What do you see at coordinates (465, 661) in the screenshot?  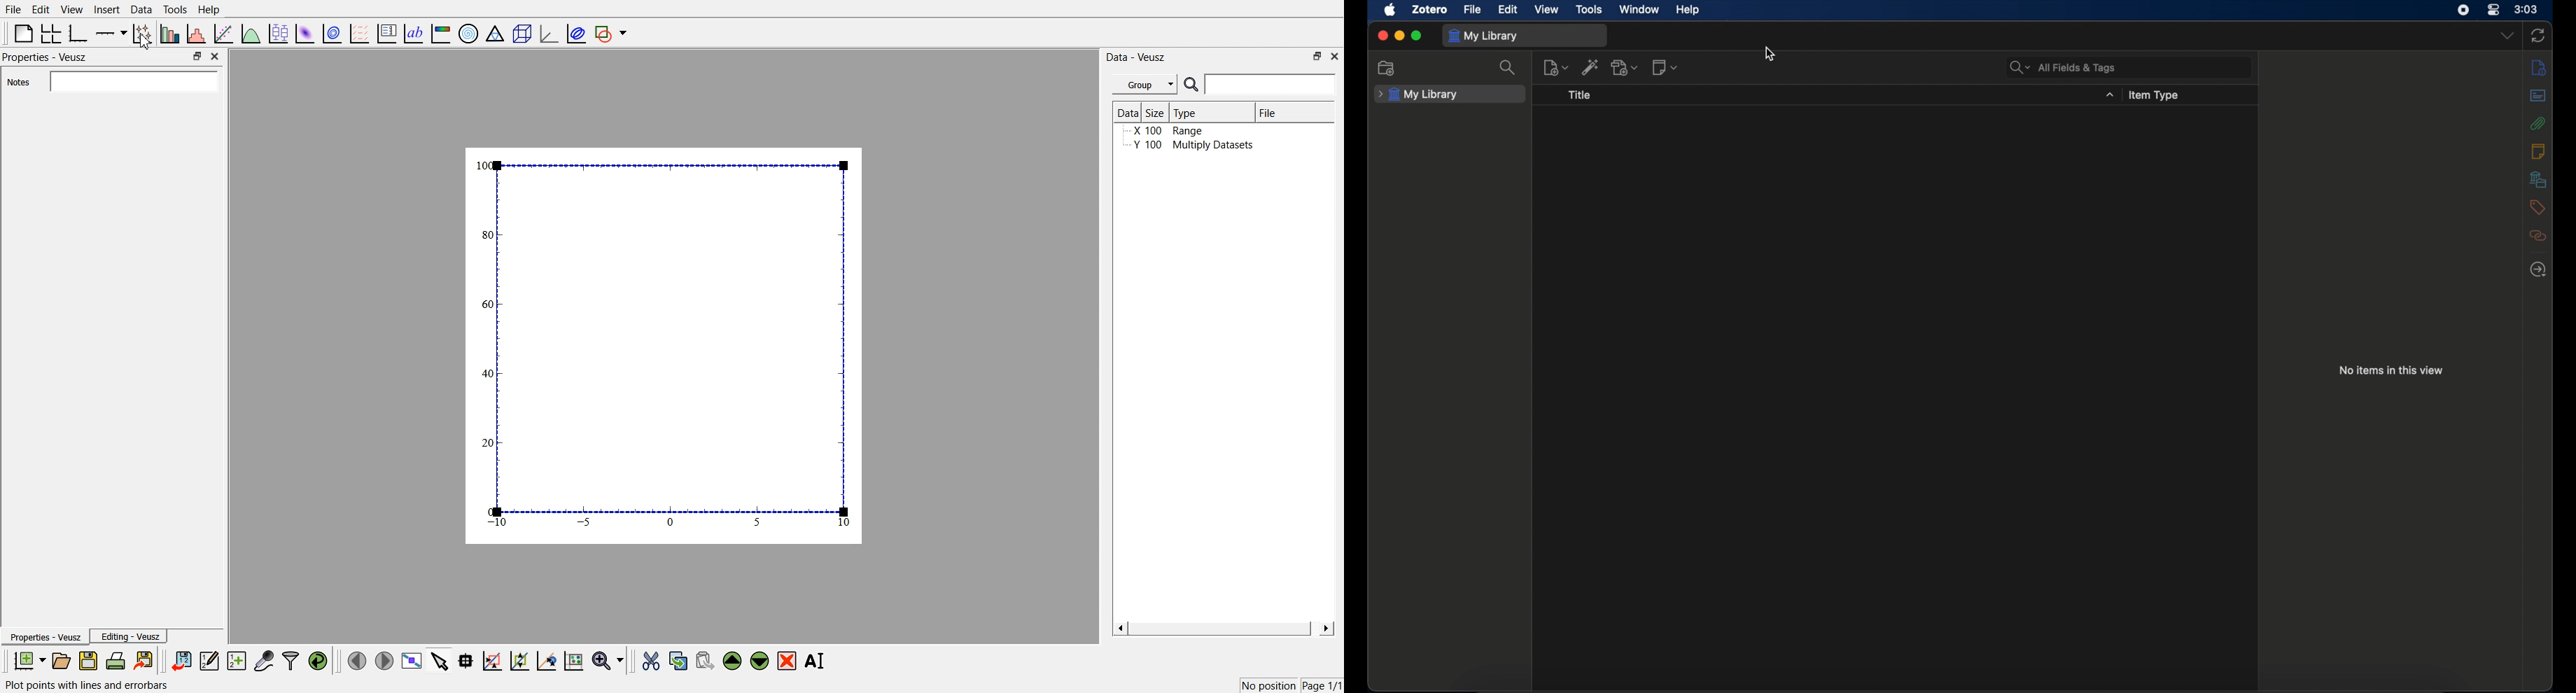 I see `read data points` at bounding box center [465, 661].